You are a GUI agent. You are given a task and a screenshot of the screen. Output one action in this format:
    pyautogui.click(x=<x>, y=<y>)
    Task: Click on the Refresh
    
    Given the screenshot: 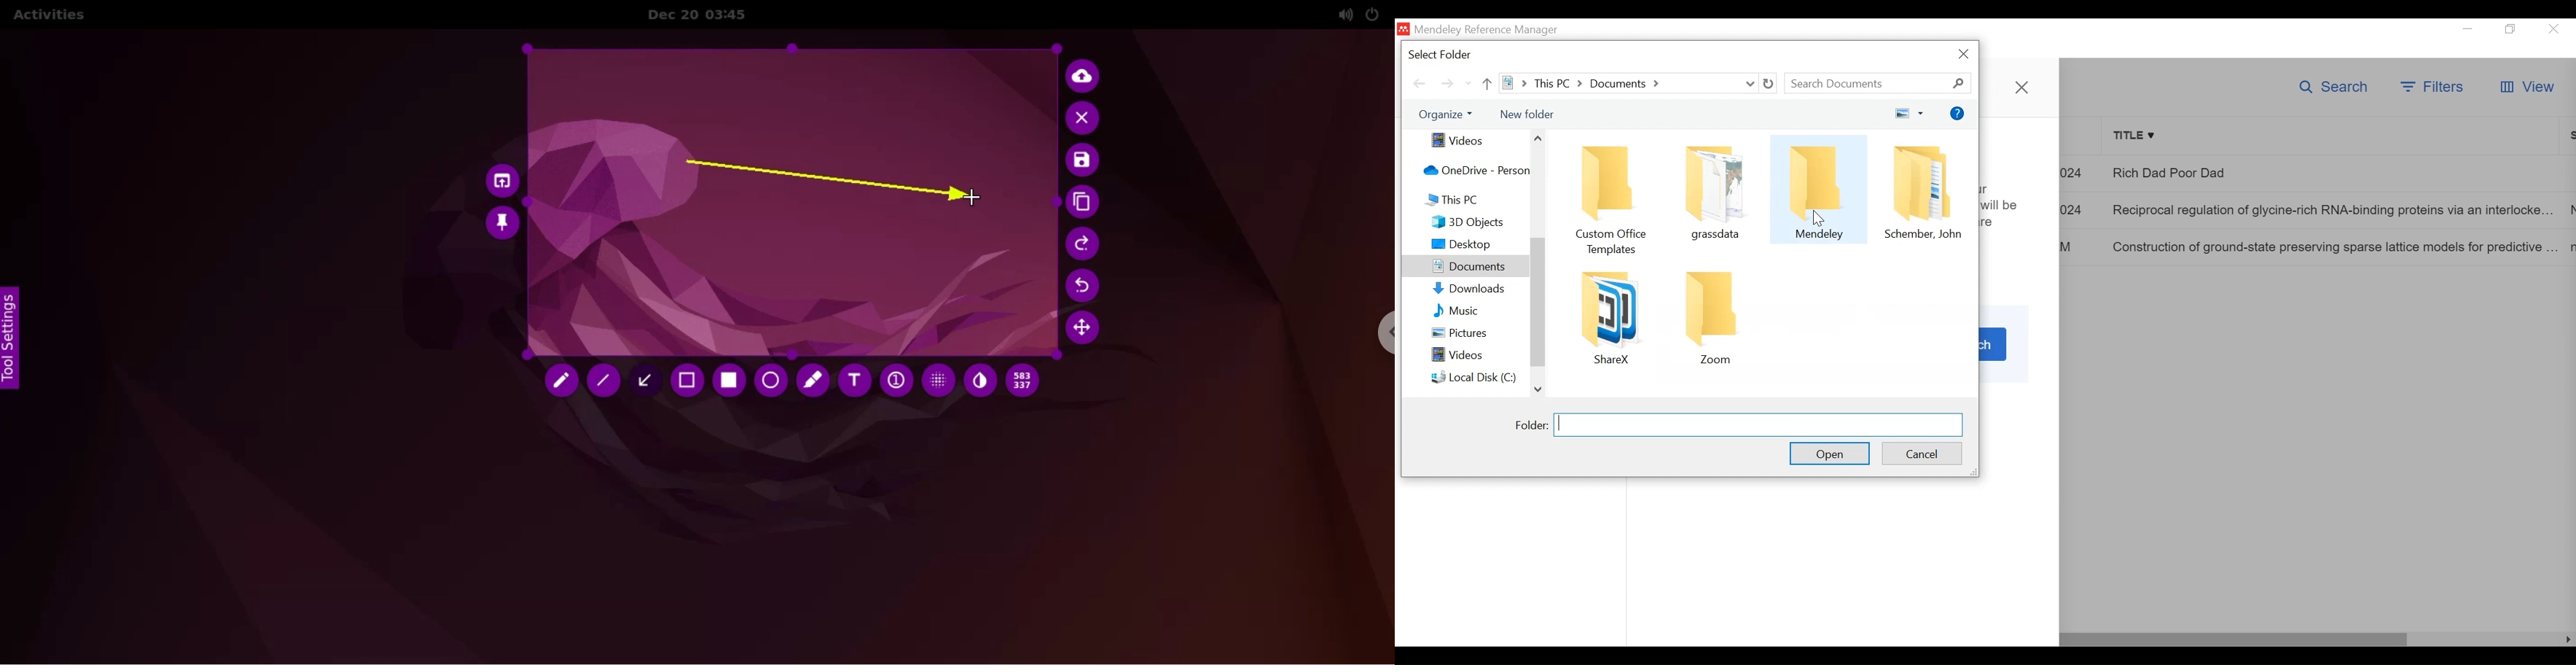 What is the action you would take?
    pyautogui.click(x=1770, y=83)
    